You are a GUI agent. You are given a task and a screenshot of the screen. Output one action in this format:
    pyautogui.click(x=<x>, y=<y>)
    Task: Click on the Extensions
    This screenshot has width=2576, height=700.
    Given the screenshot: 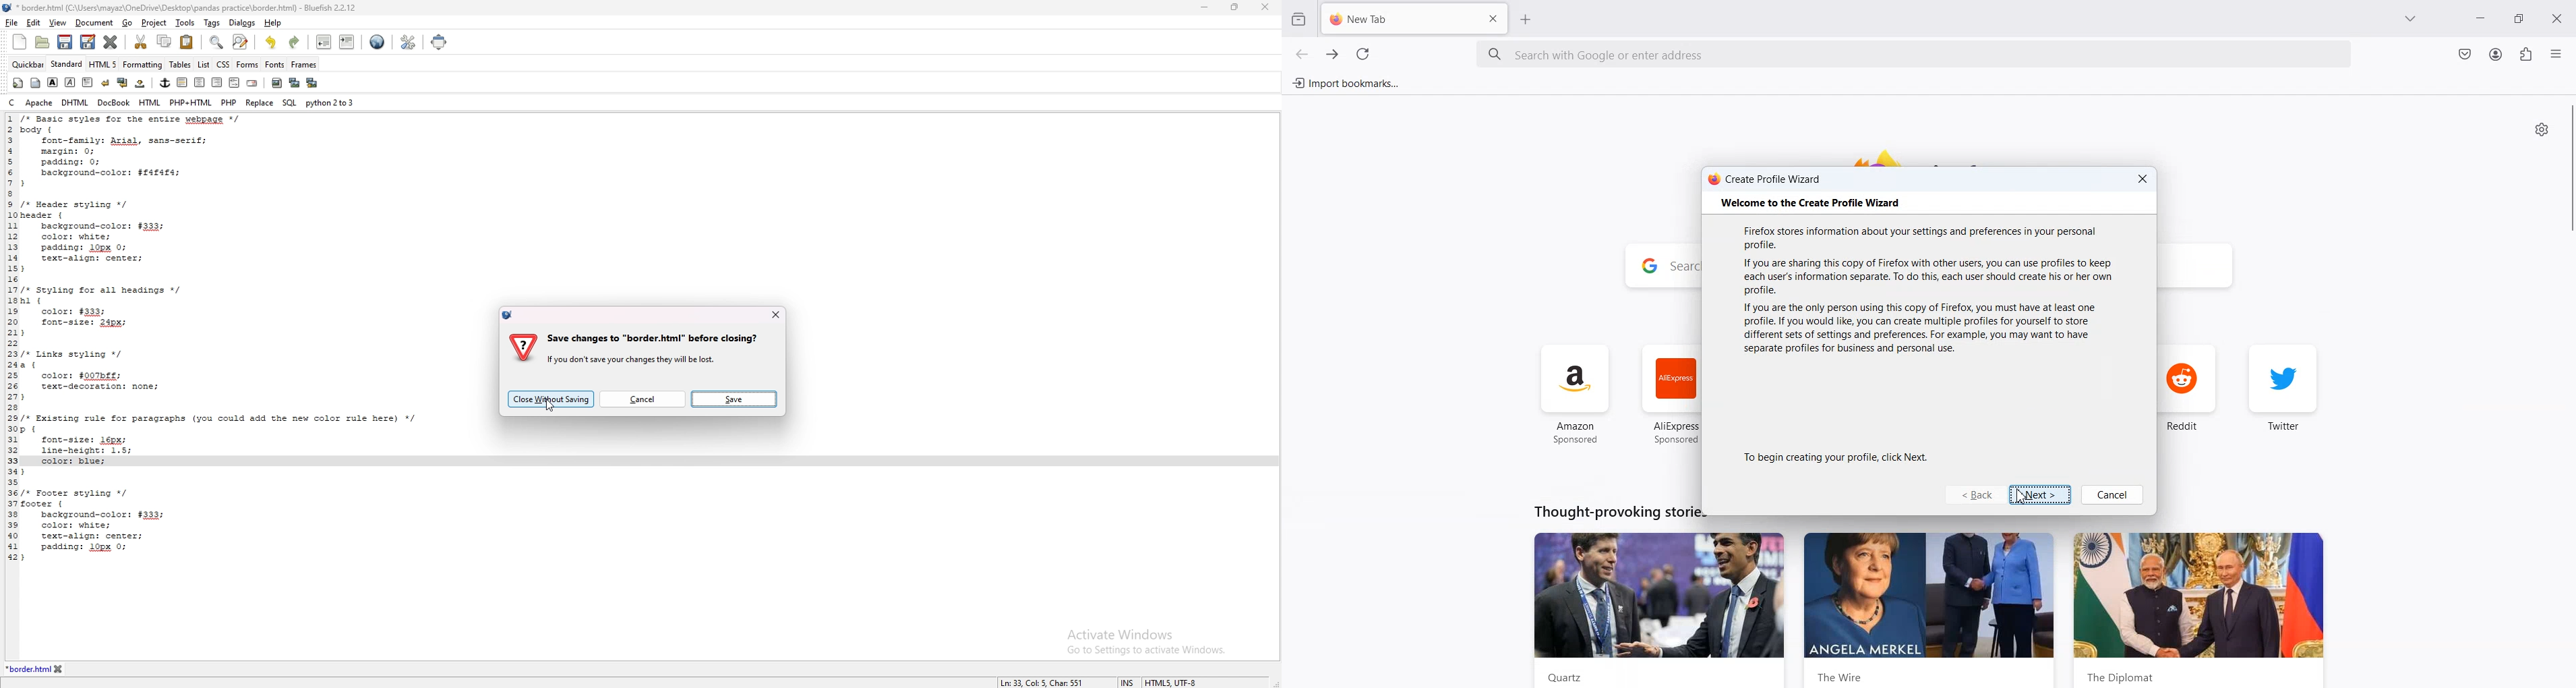 What is the action you would take?
    pyautogui.click(x=2525, y=55)
    